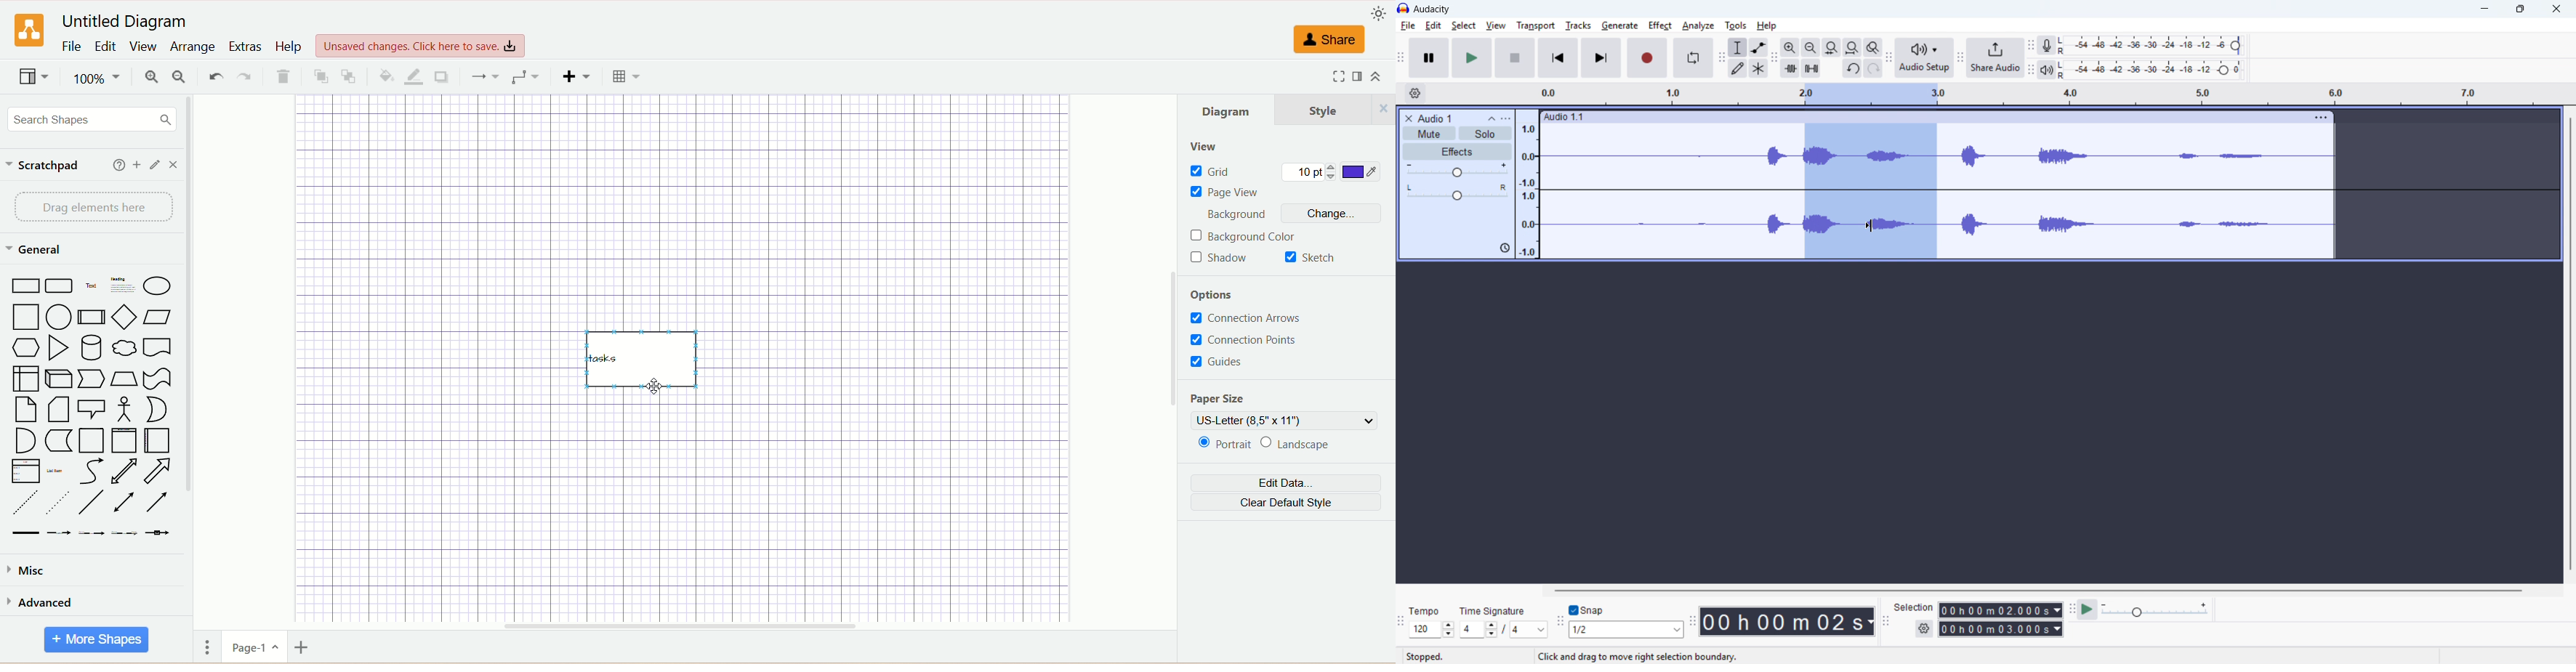 Image resolution: width=2576 pixels, height=672 pixels. Describe the element at coordinates (413, 76) in the screenshot. I see `line color` at that location.